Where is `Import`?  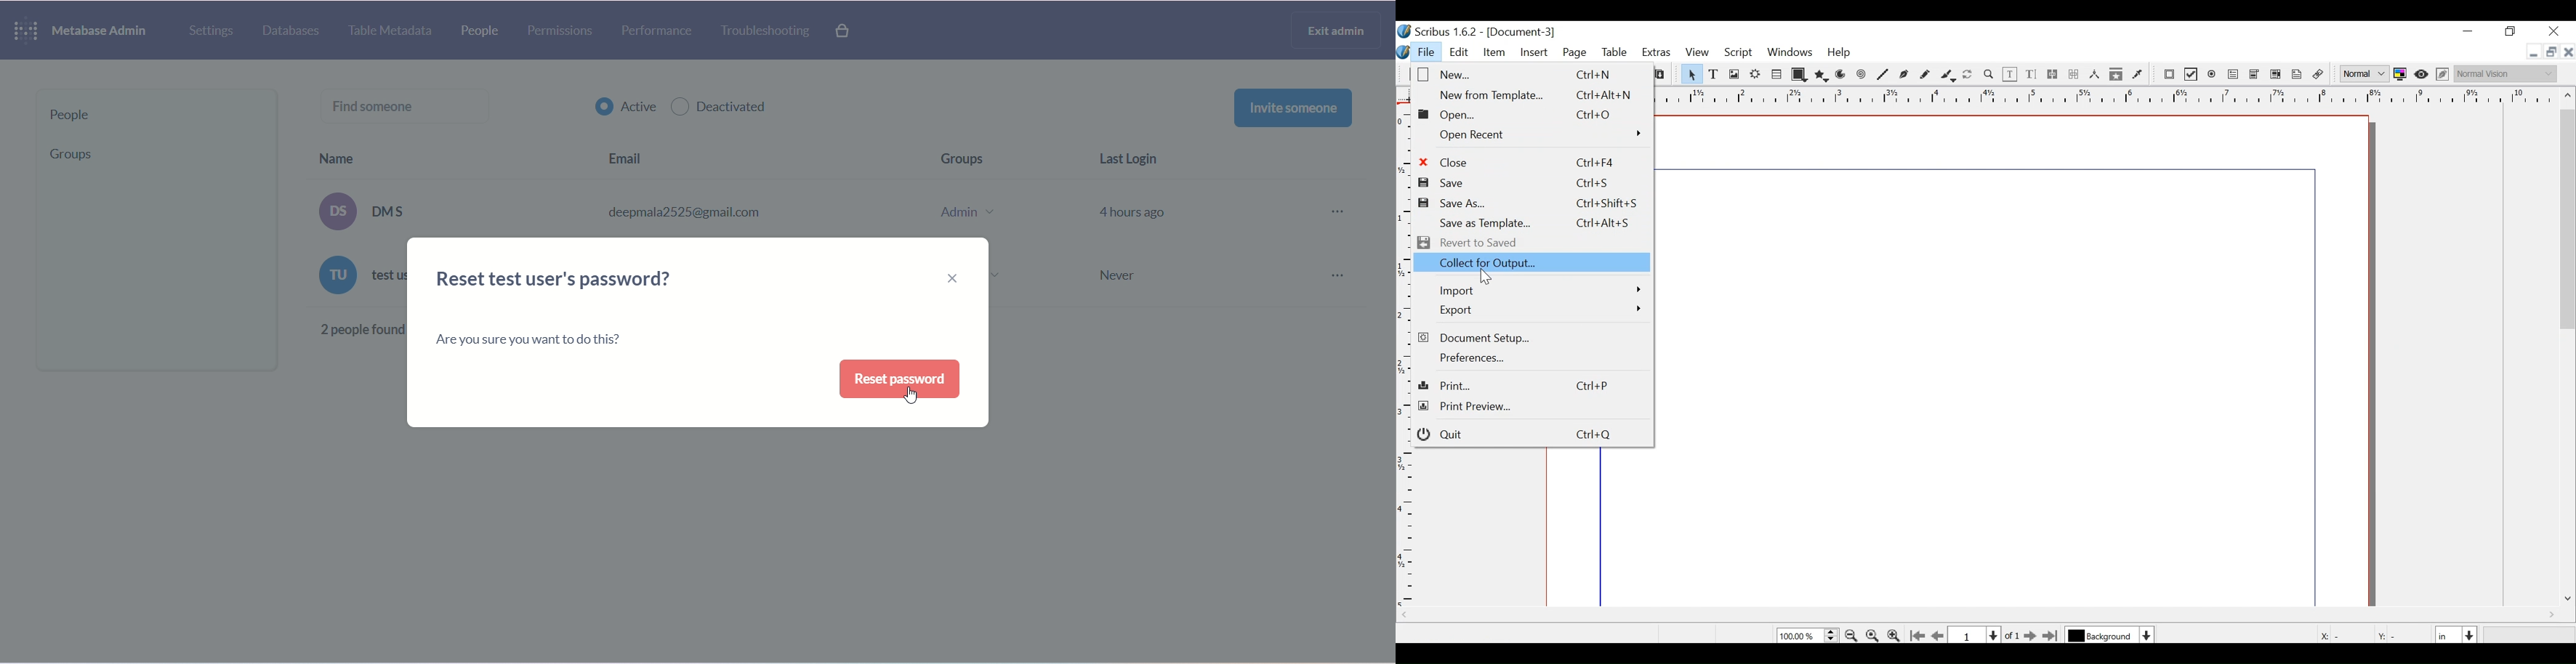
Import is located at coordinates (1539, 292).